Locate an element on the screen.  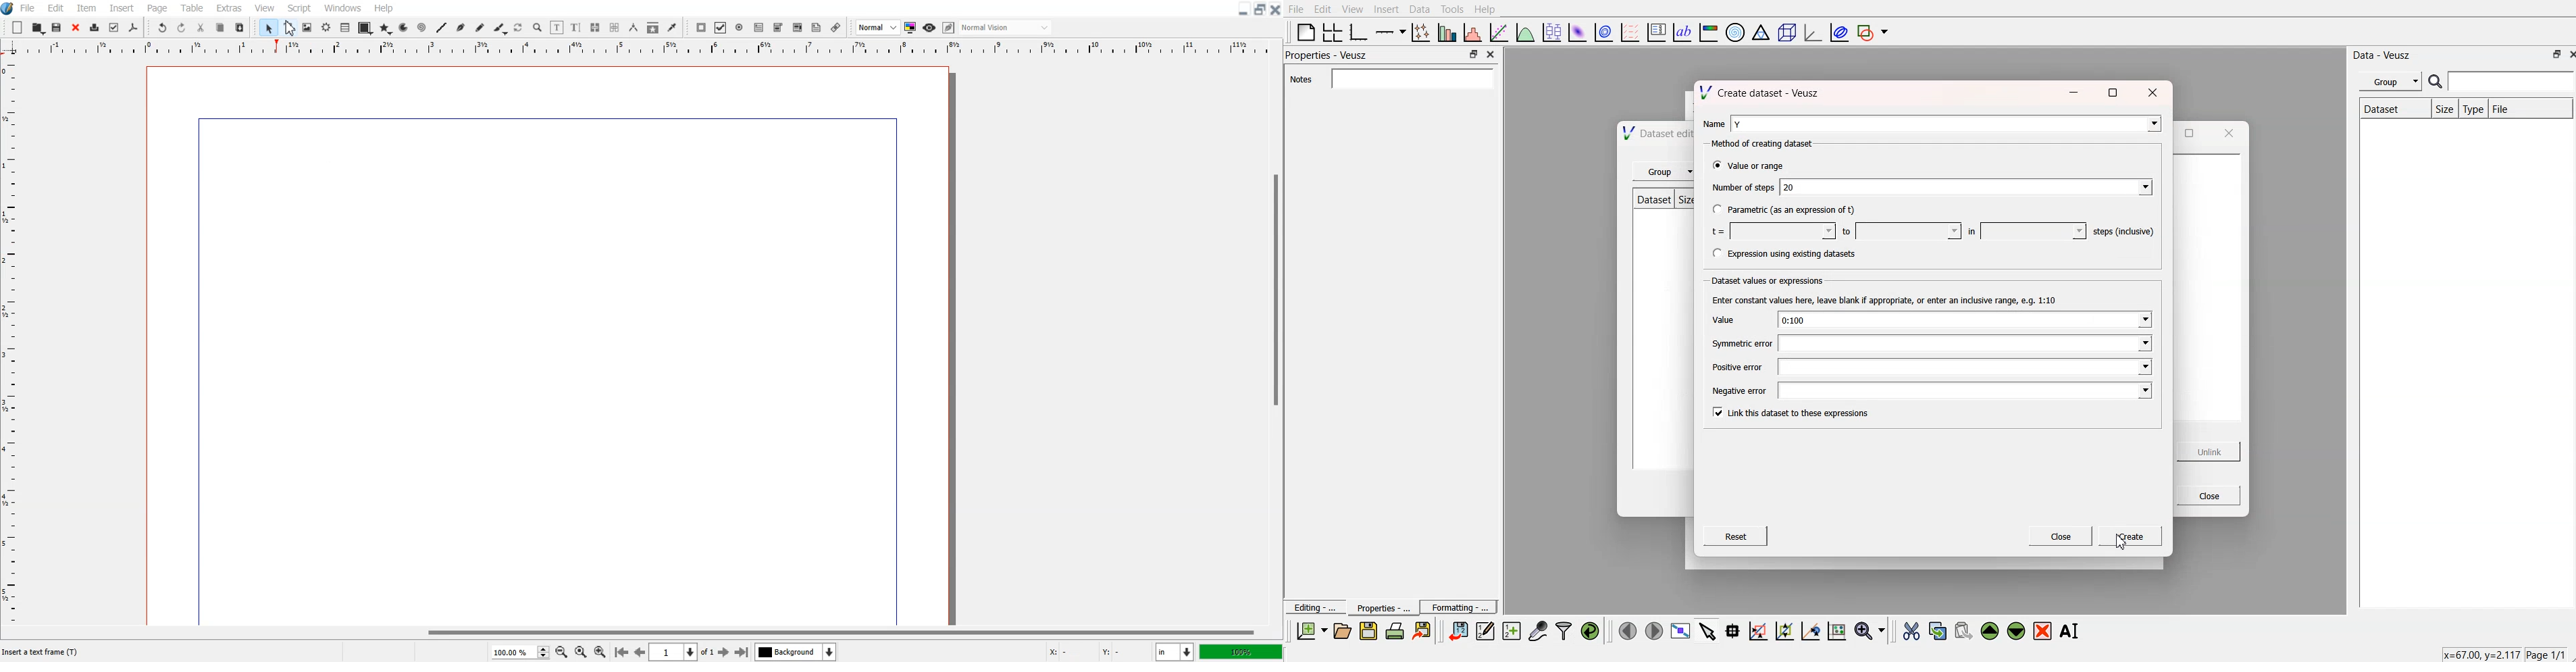
Insert is located at coordinates (1385, 9).